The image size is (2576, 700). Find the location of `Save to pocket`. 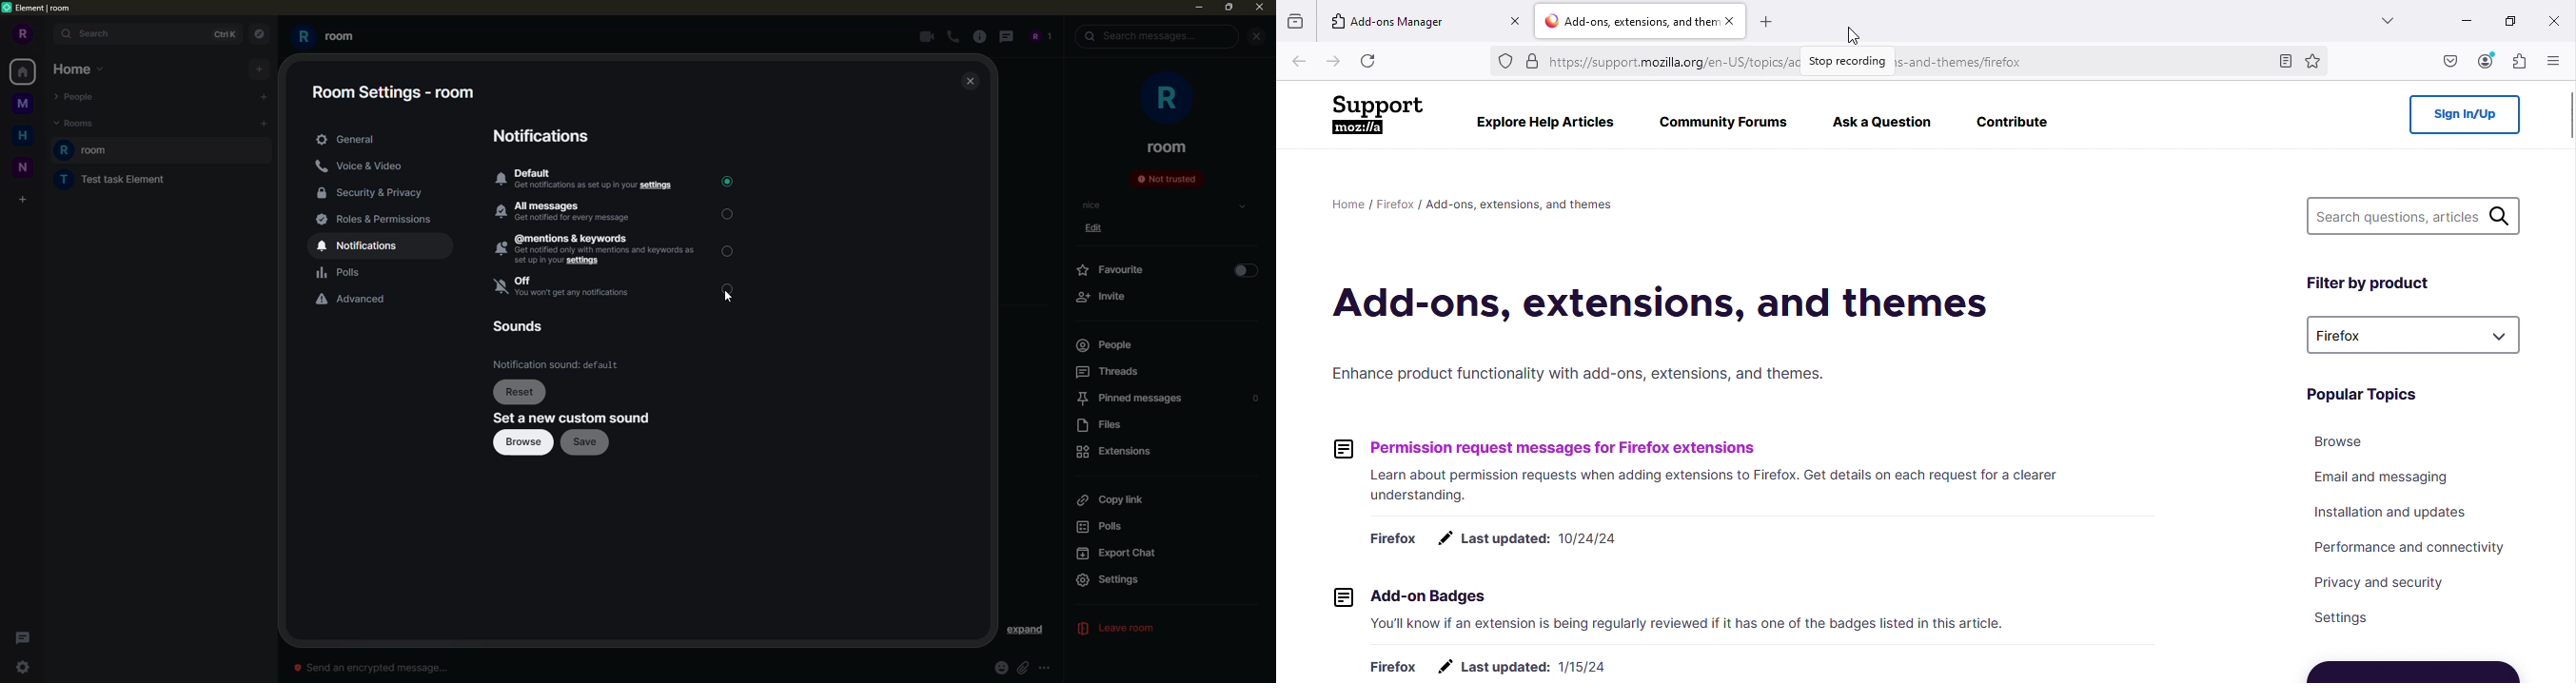

Save to pocket is located at coordinates (2449, 62).